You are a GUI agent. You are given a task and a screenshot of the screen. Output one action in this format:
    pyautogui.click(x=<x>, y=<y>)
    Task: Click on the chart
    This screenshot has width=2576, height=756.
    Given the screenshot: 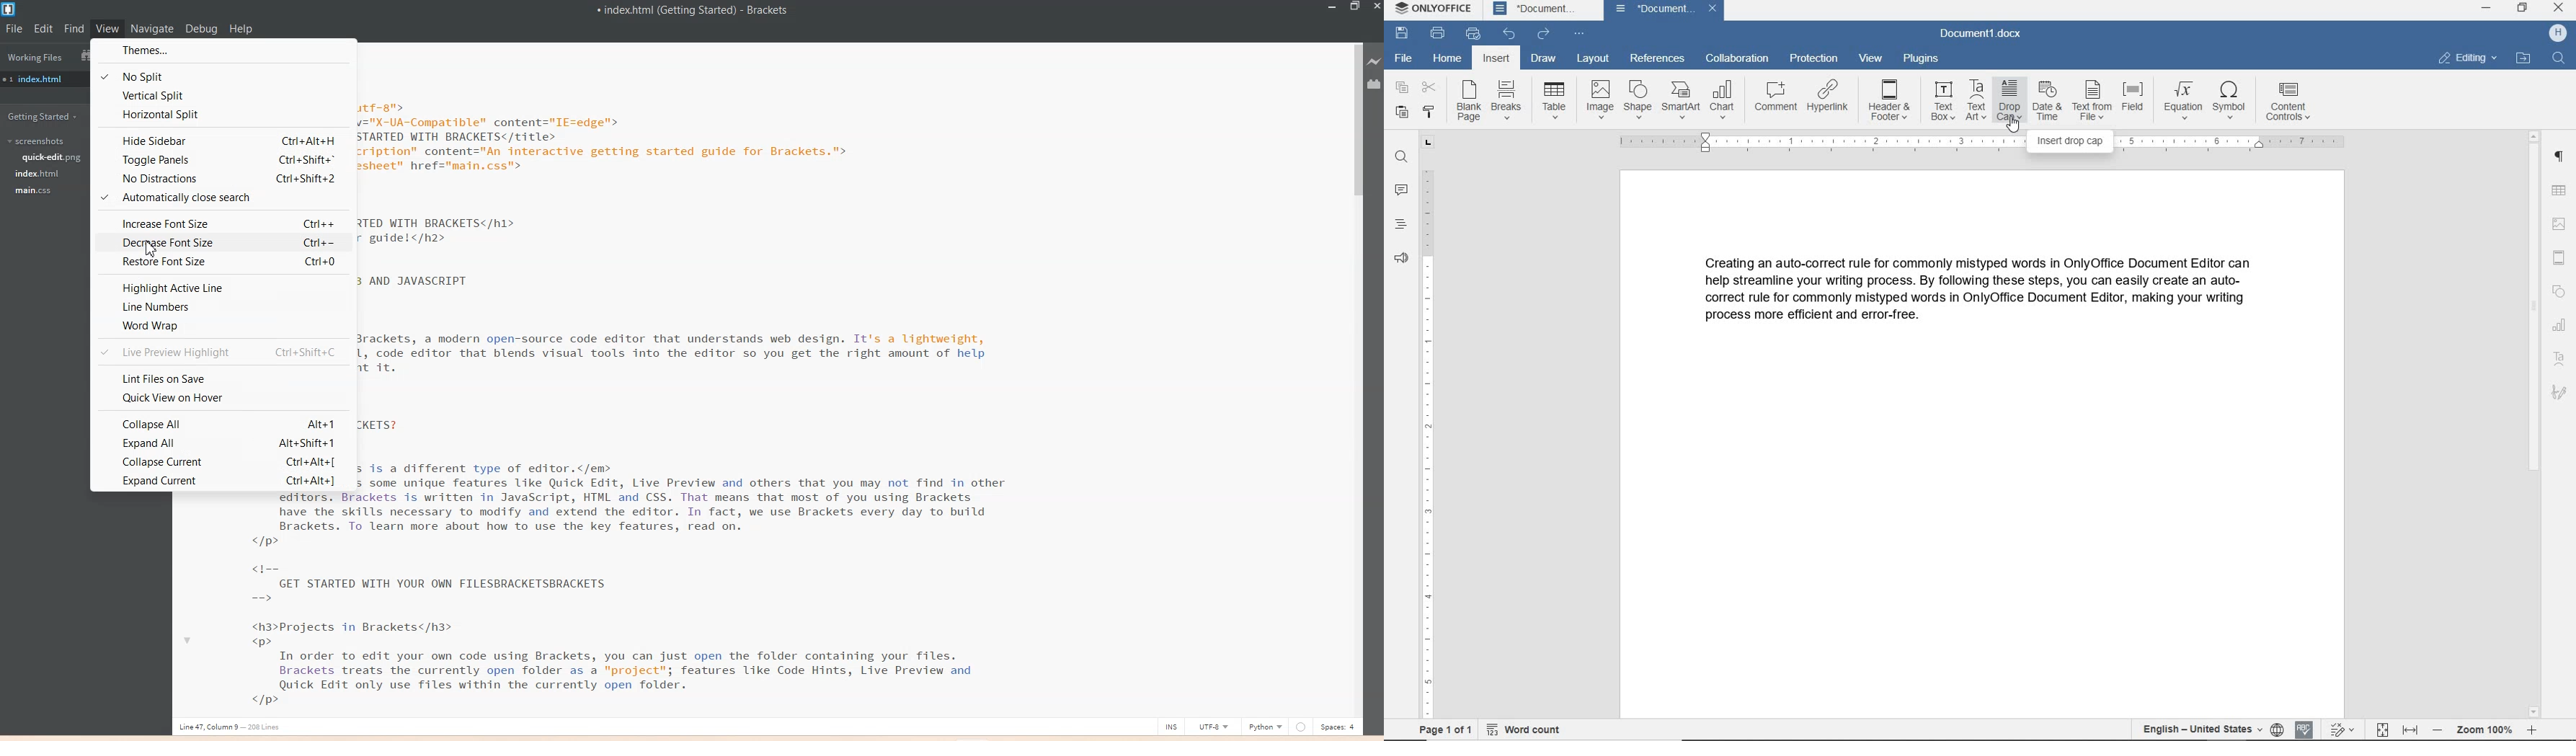 What is the action you would take?
    pyautogui.click(x=1722, y=100)
    